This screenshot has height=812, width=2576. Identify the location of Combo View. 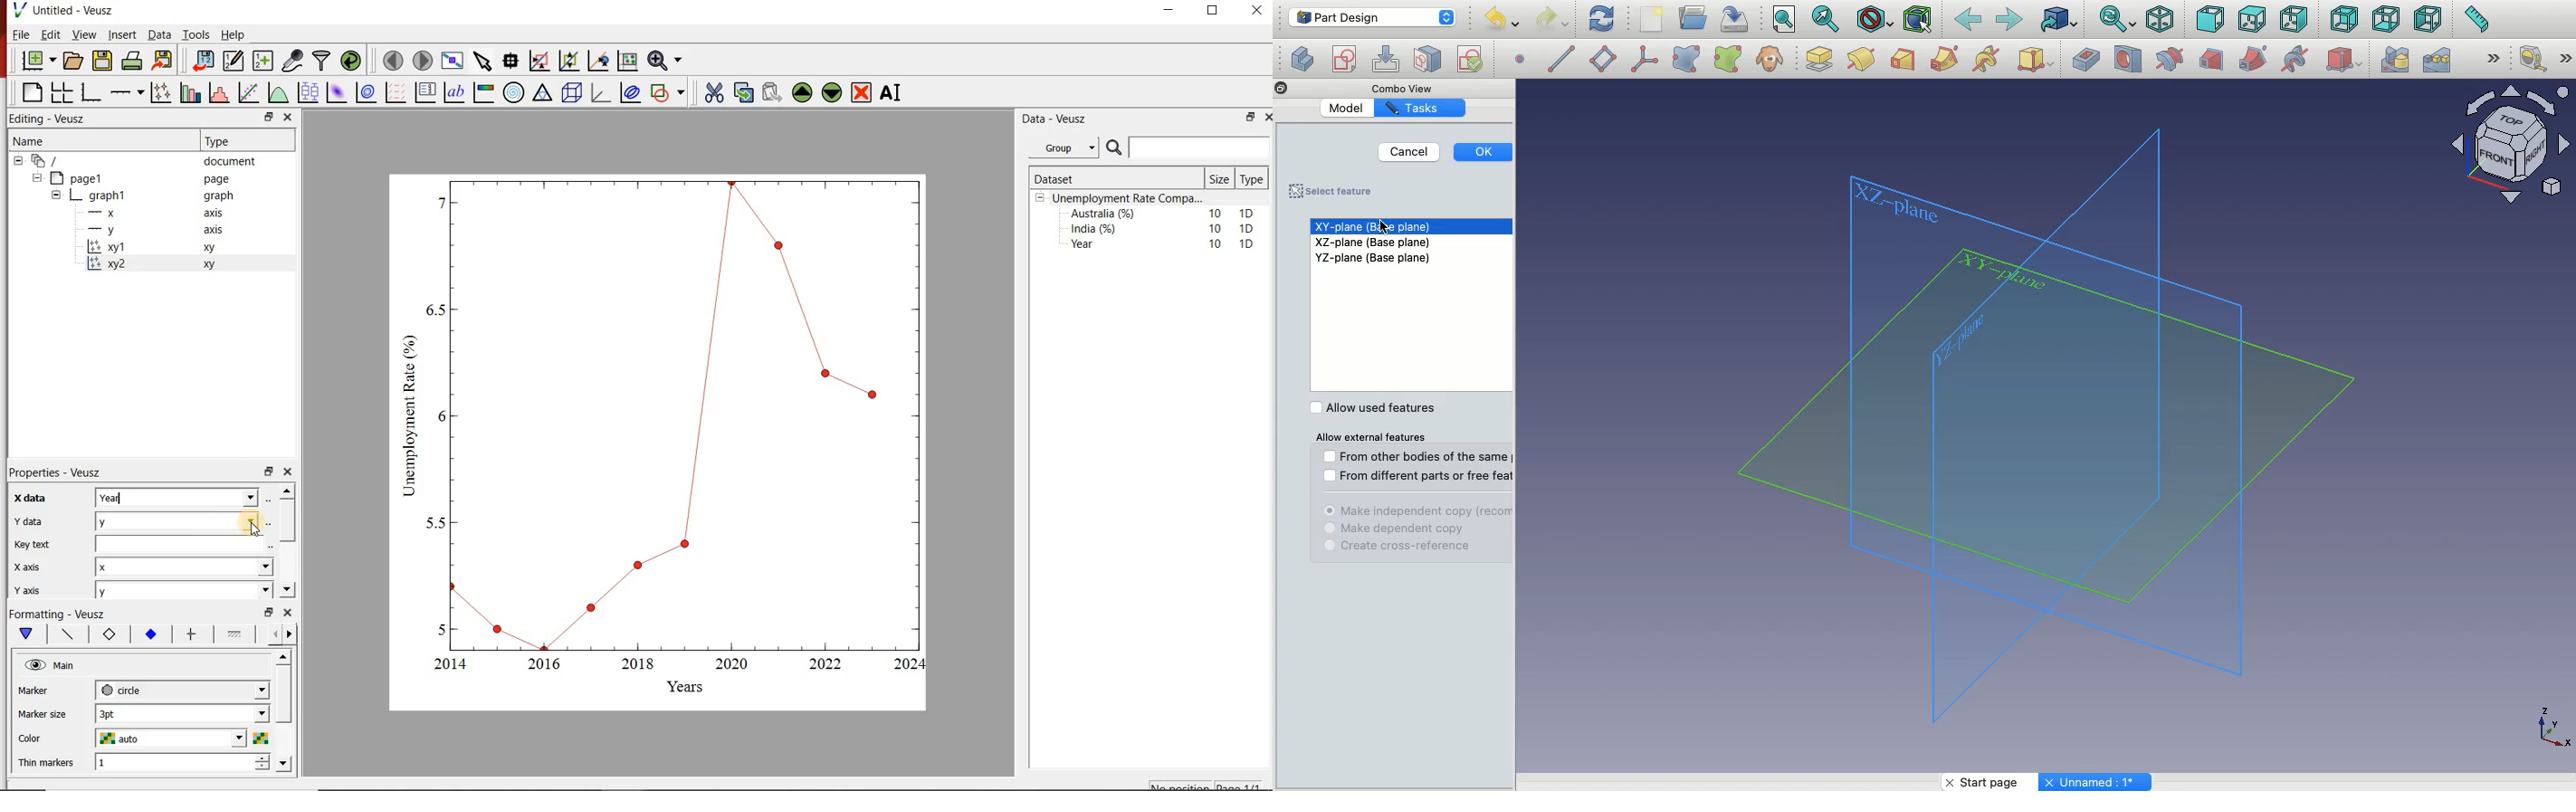
(1403, 89).